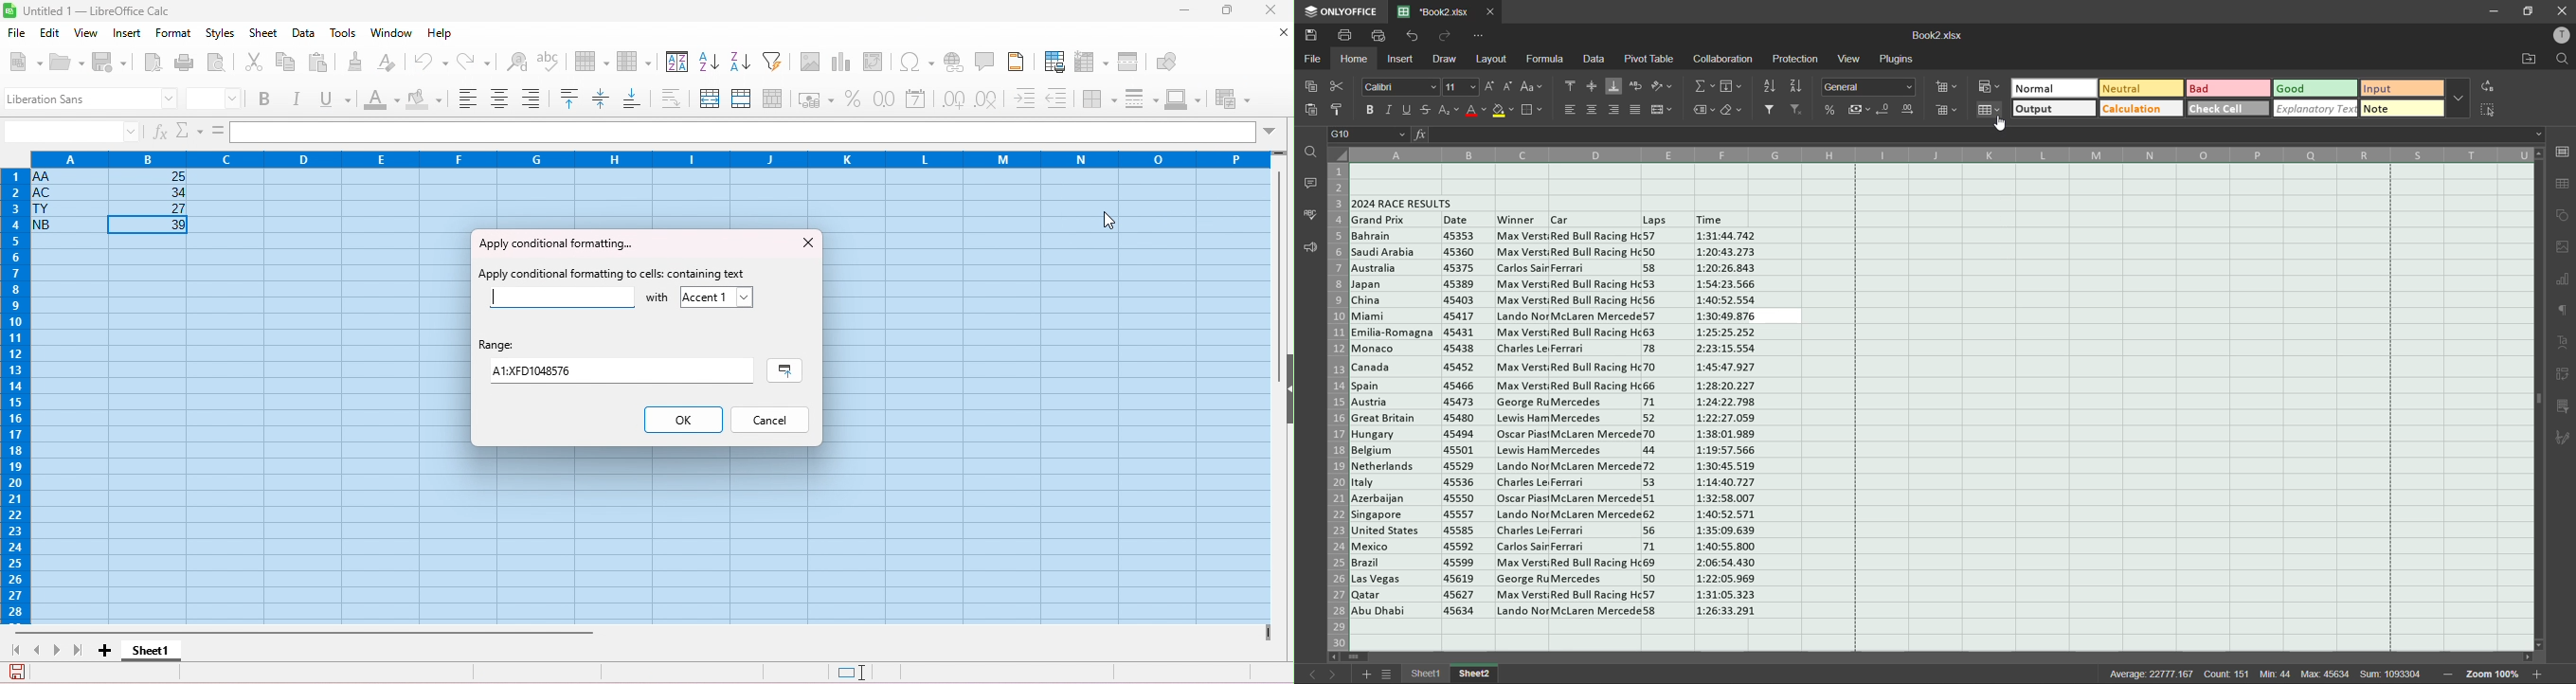  I want to click on sum, so click(2392, 675).